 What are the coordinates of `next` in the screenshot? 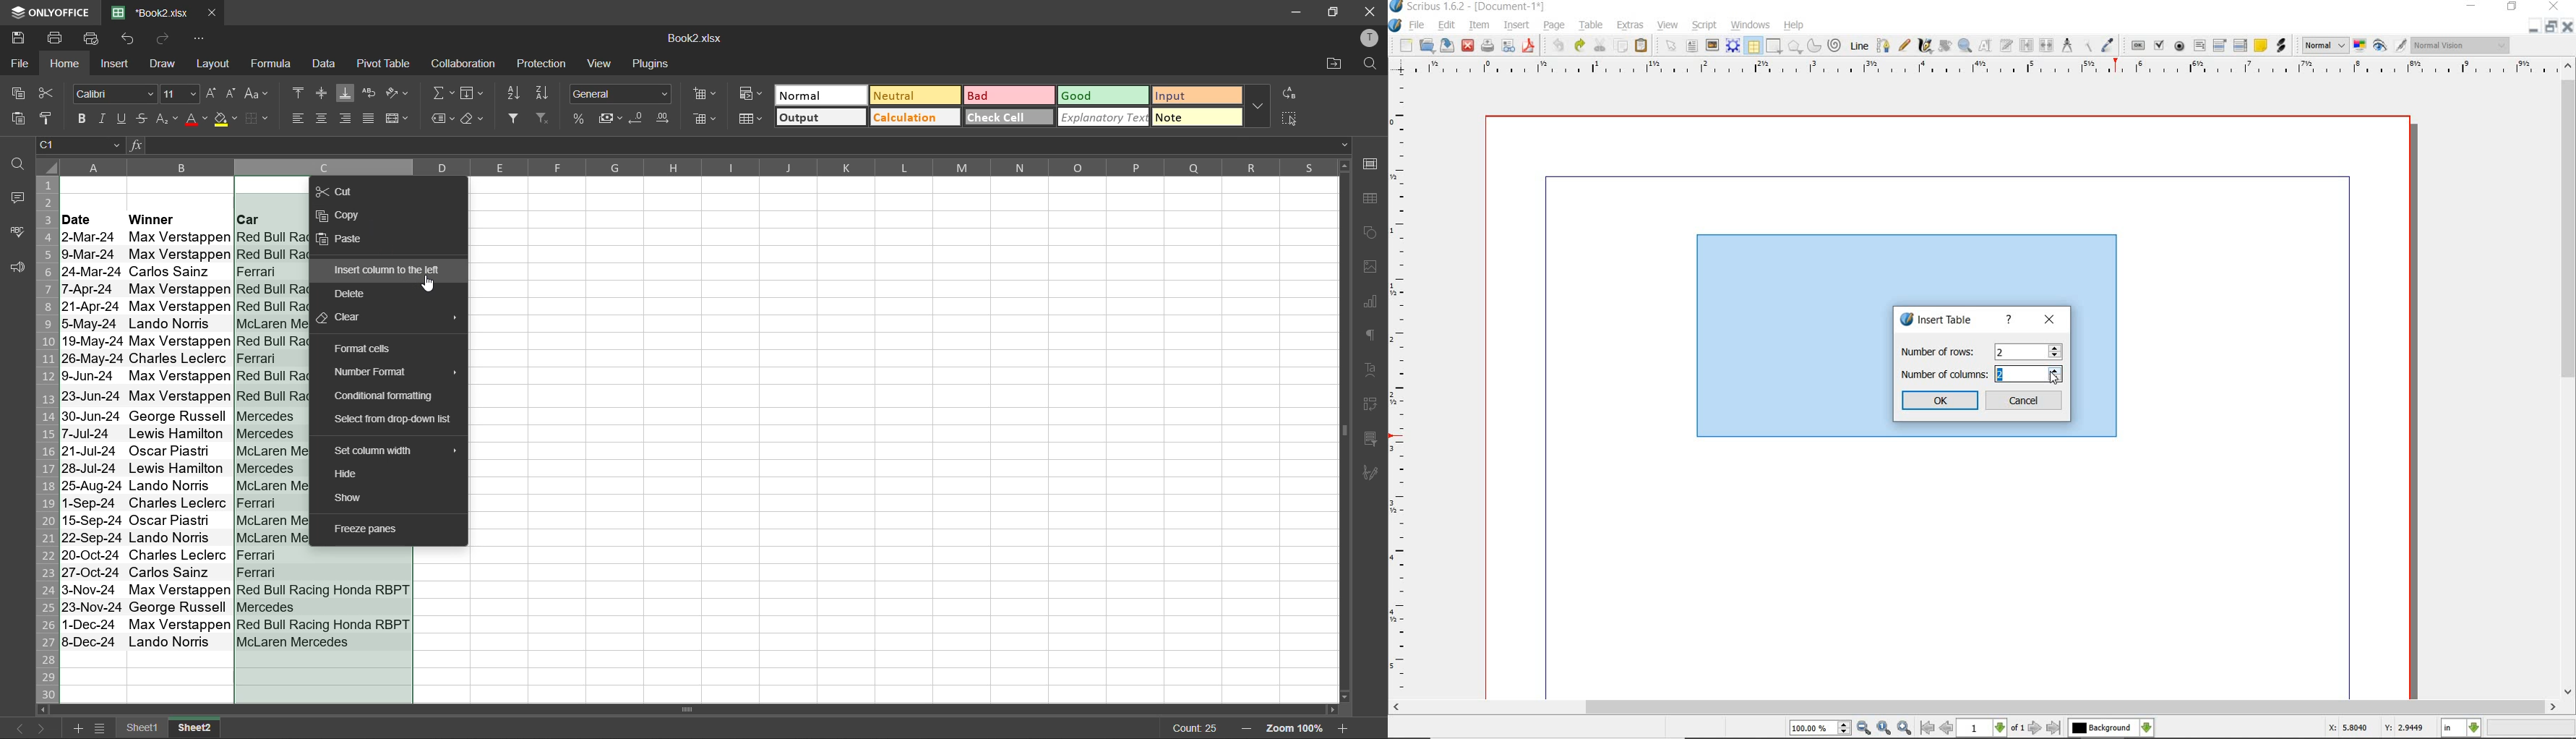 It's located at (46, 729).